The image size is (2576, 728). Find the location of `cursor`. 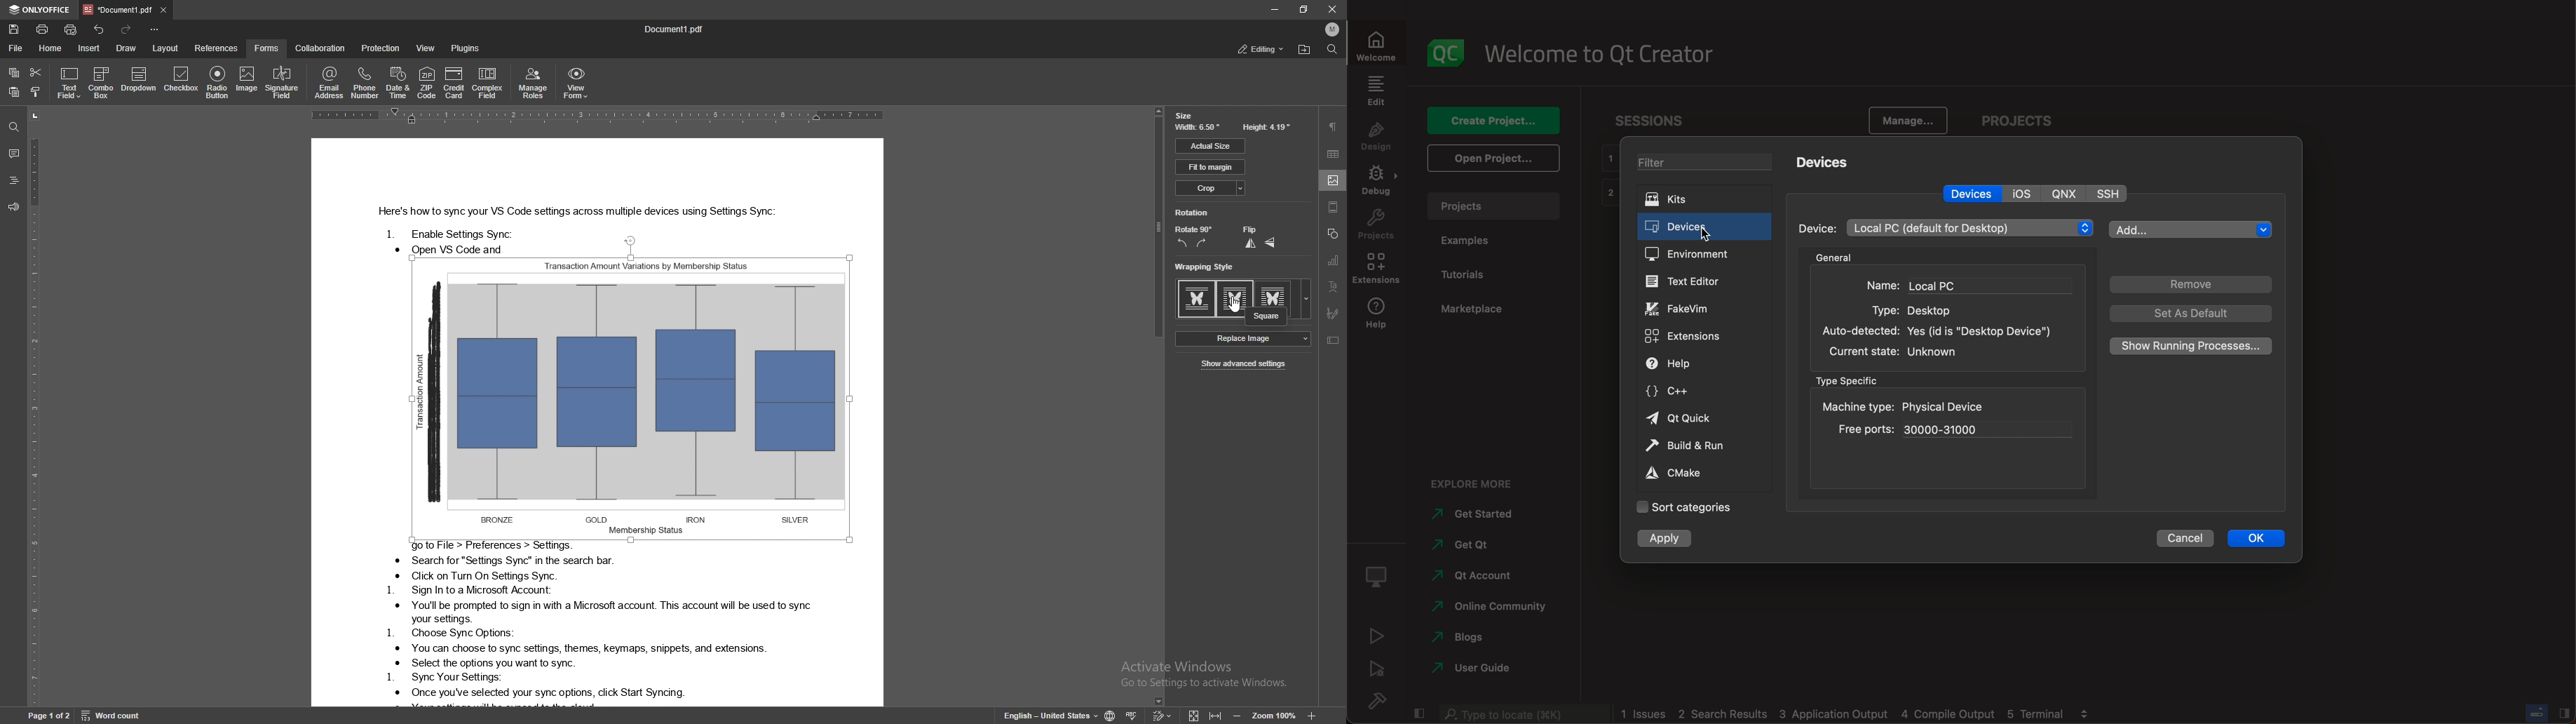

cursor is located at coordinates (1236, 304).